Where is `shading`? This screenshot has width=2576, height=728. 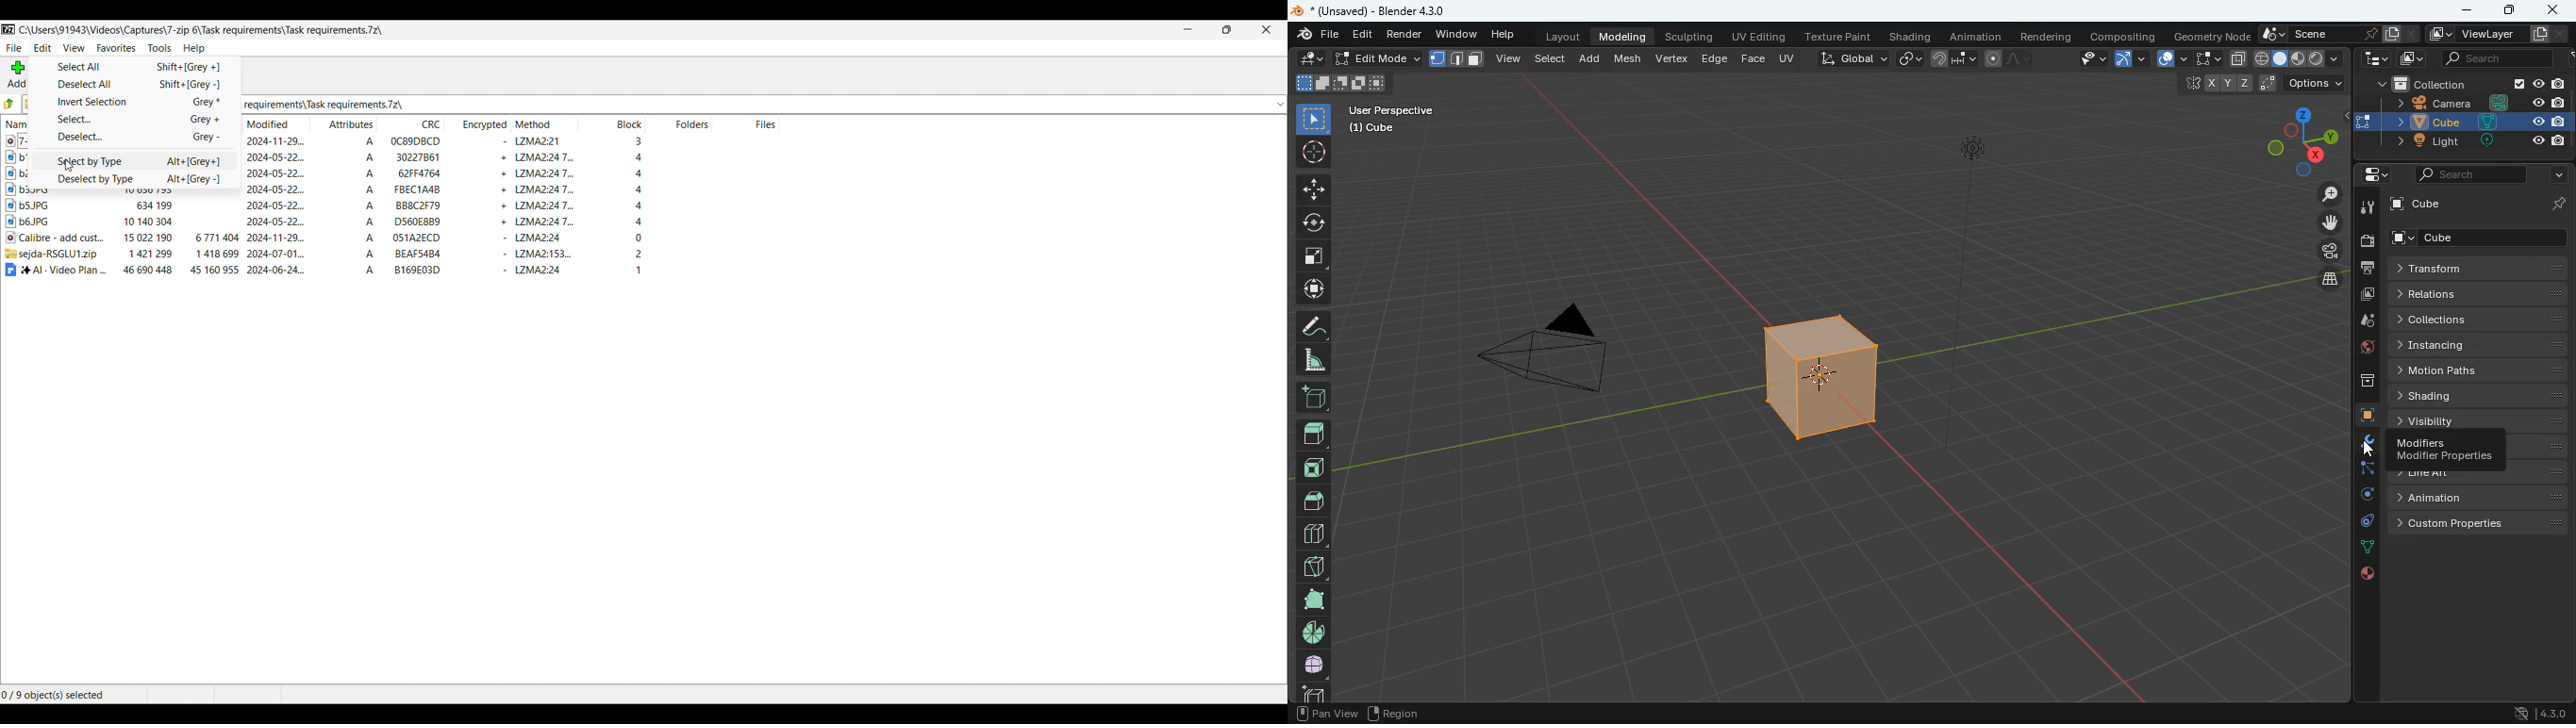
shading is located at coordinates (1912, 35).